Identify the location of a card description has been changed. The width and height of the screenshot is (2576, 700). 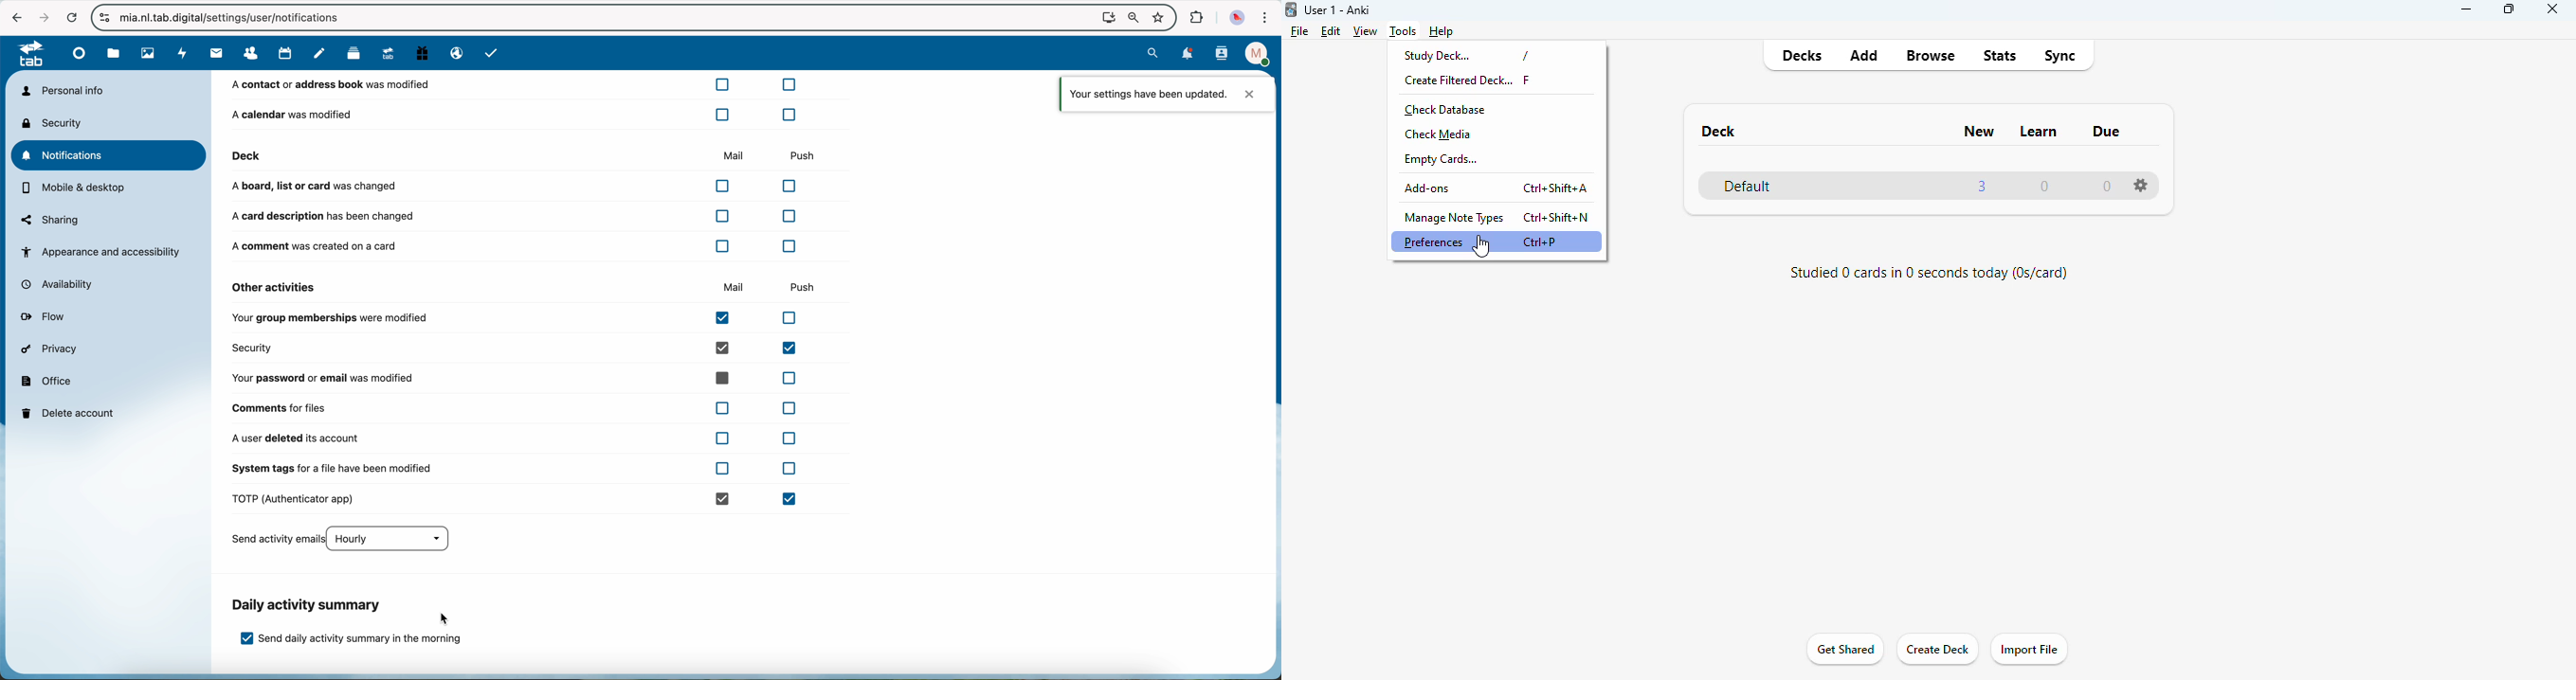
(513, 216).